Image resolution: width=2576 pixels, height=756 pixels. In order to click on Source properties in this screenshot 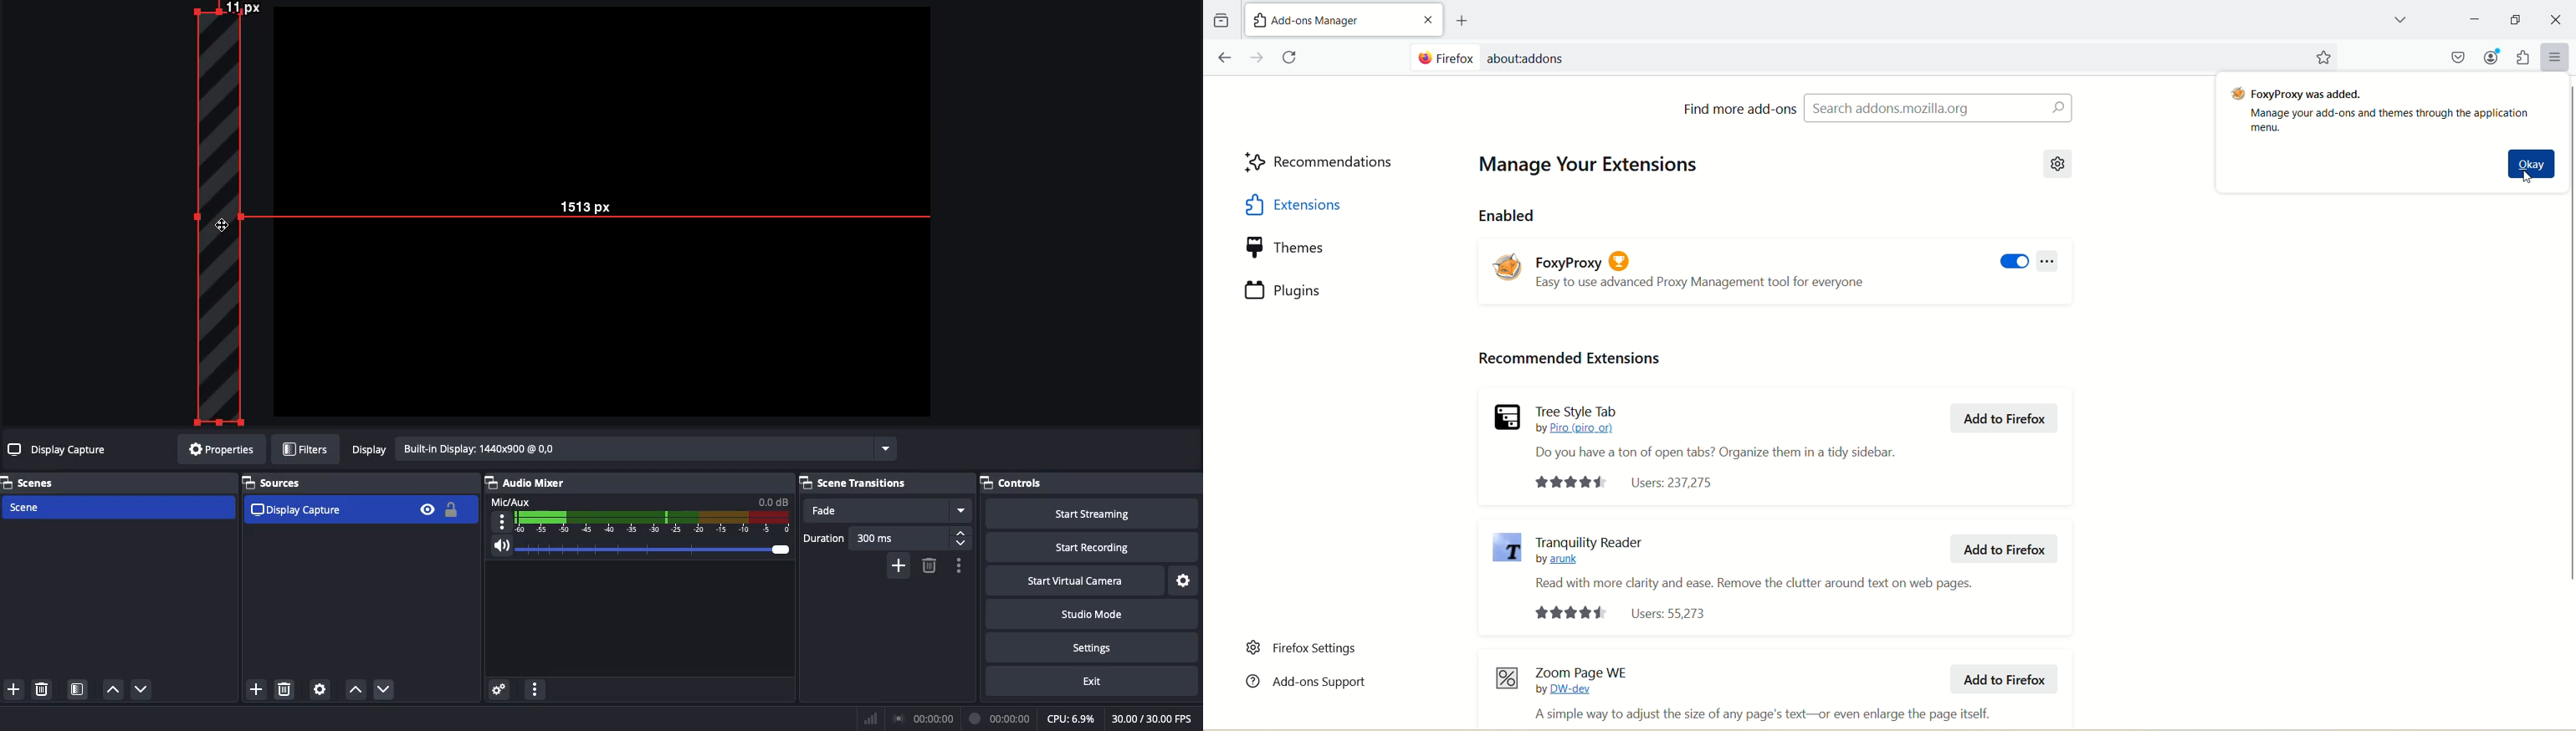, I will do `click(319, 690)`.